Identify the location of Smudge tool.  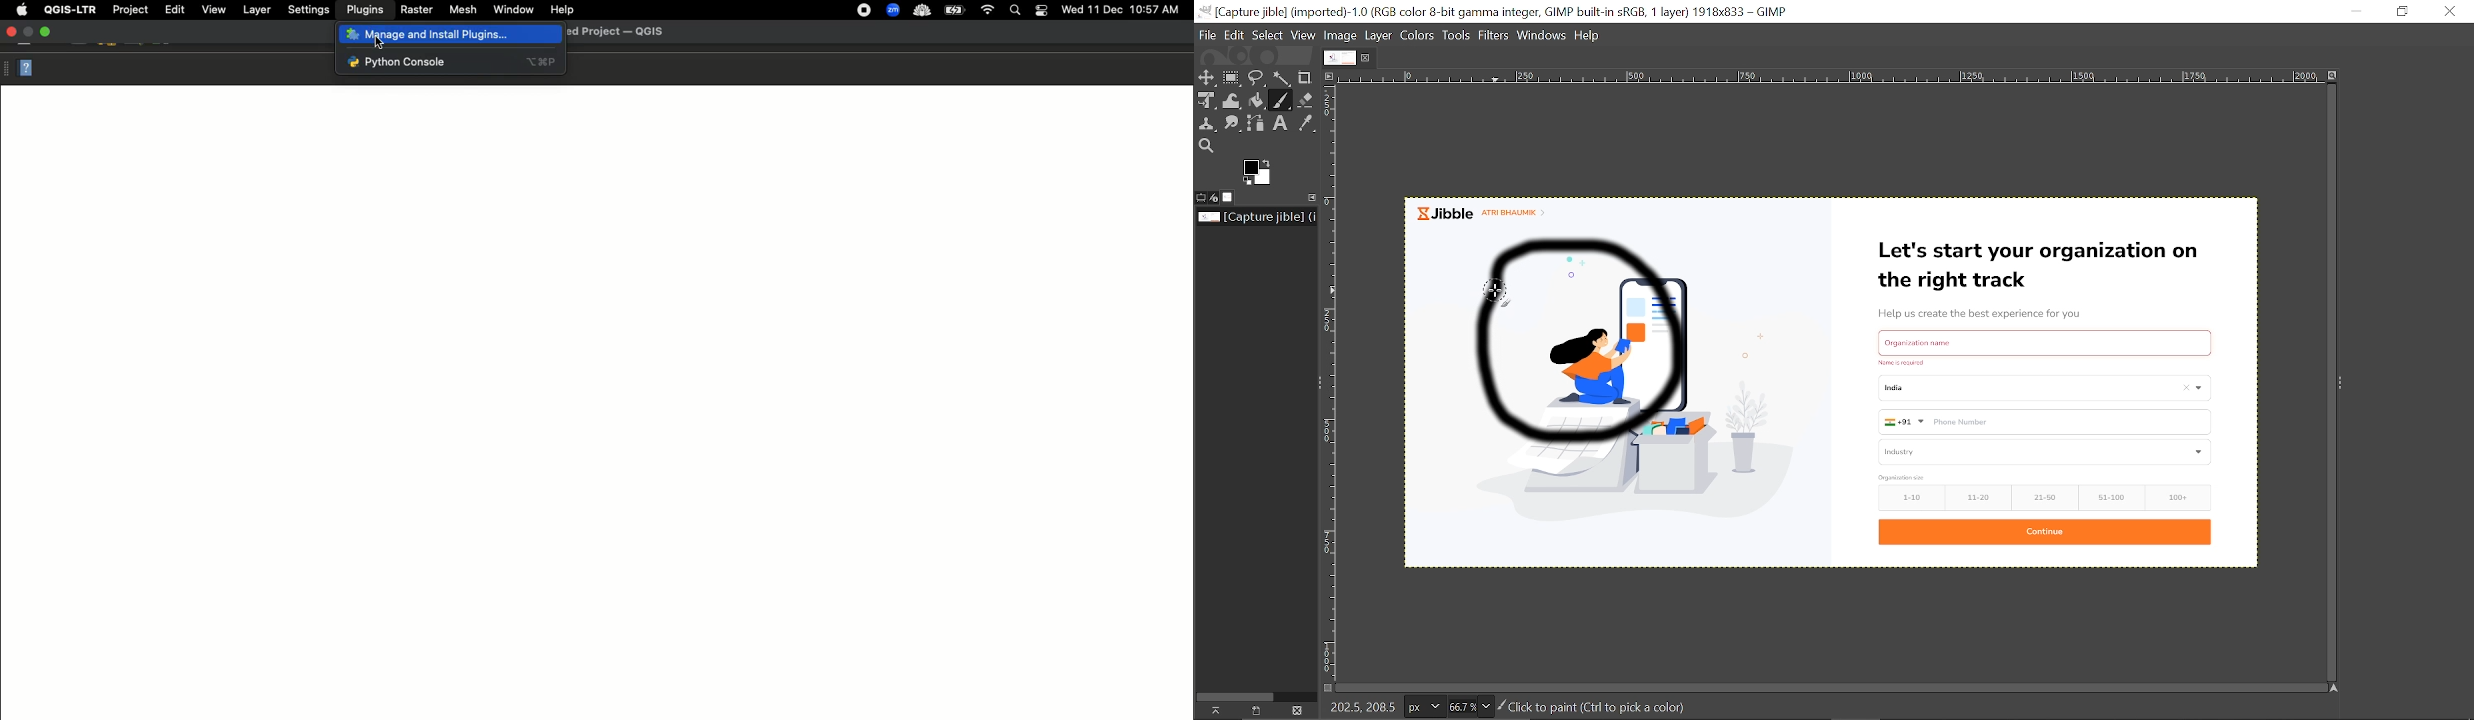
(1234, 122).